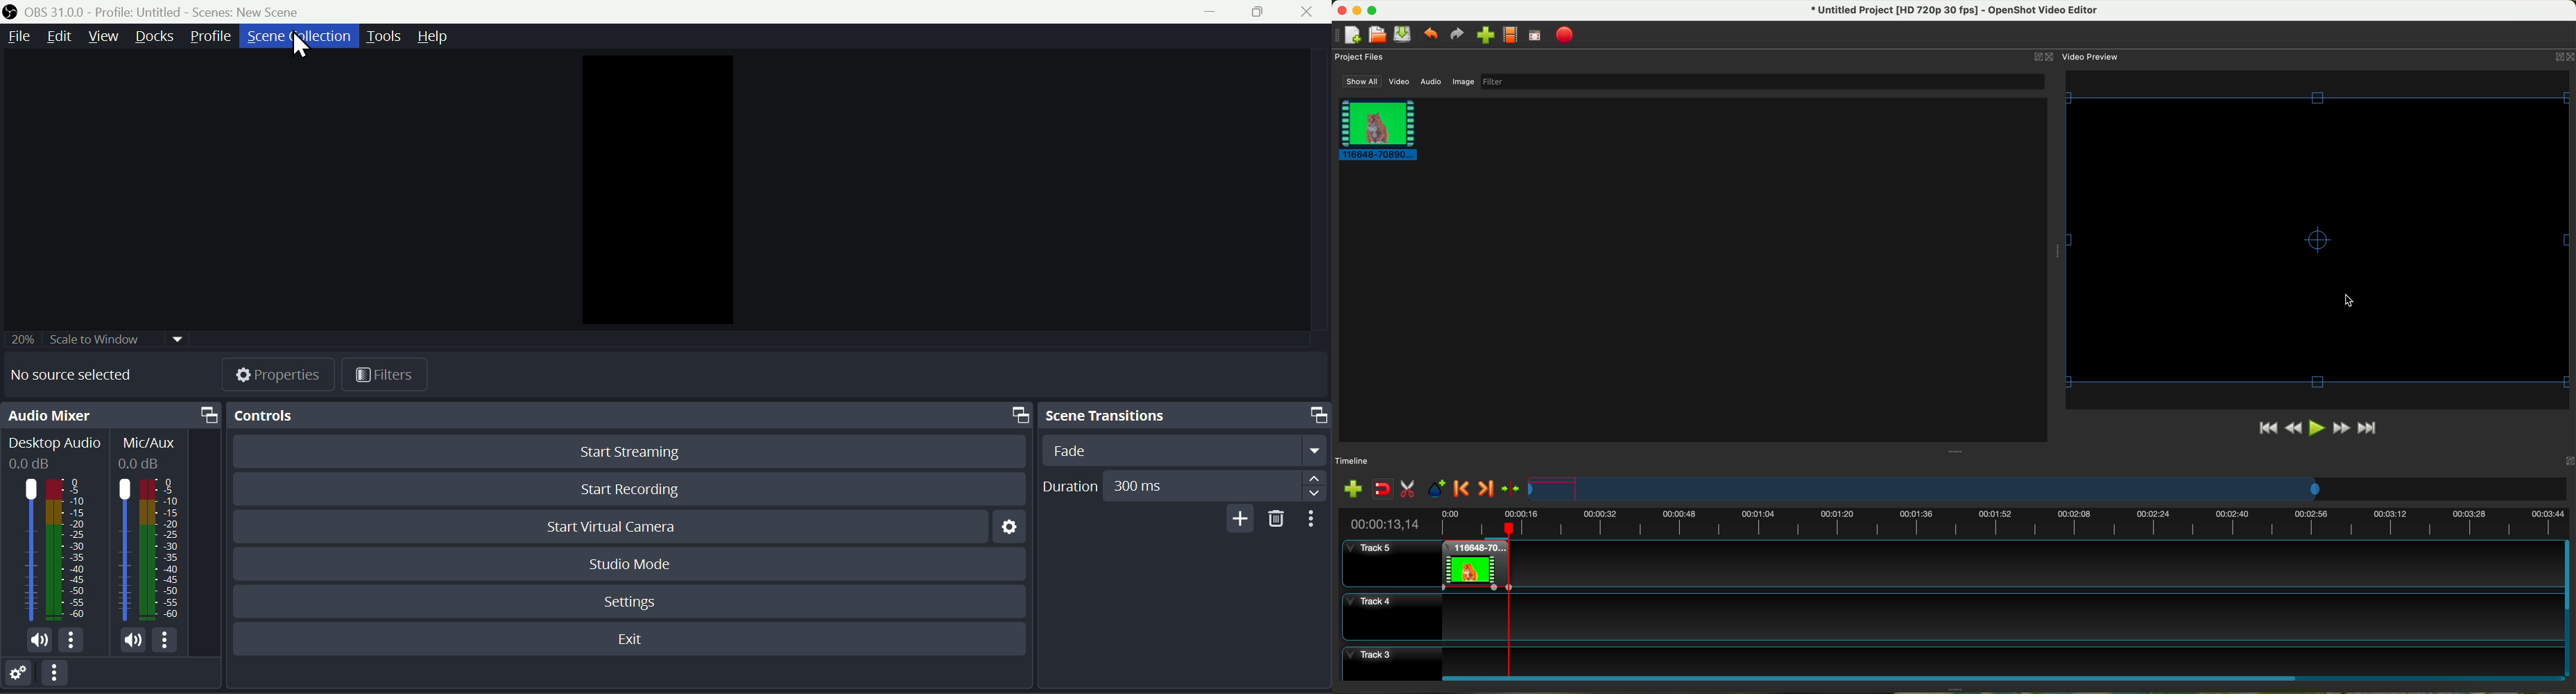 This screenshot has height=700, width=2576. Describe the element at coordinates (171, 640) in the screenshot. I see `more options` at that location.